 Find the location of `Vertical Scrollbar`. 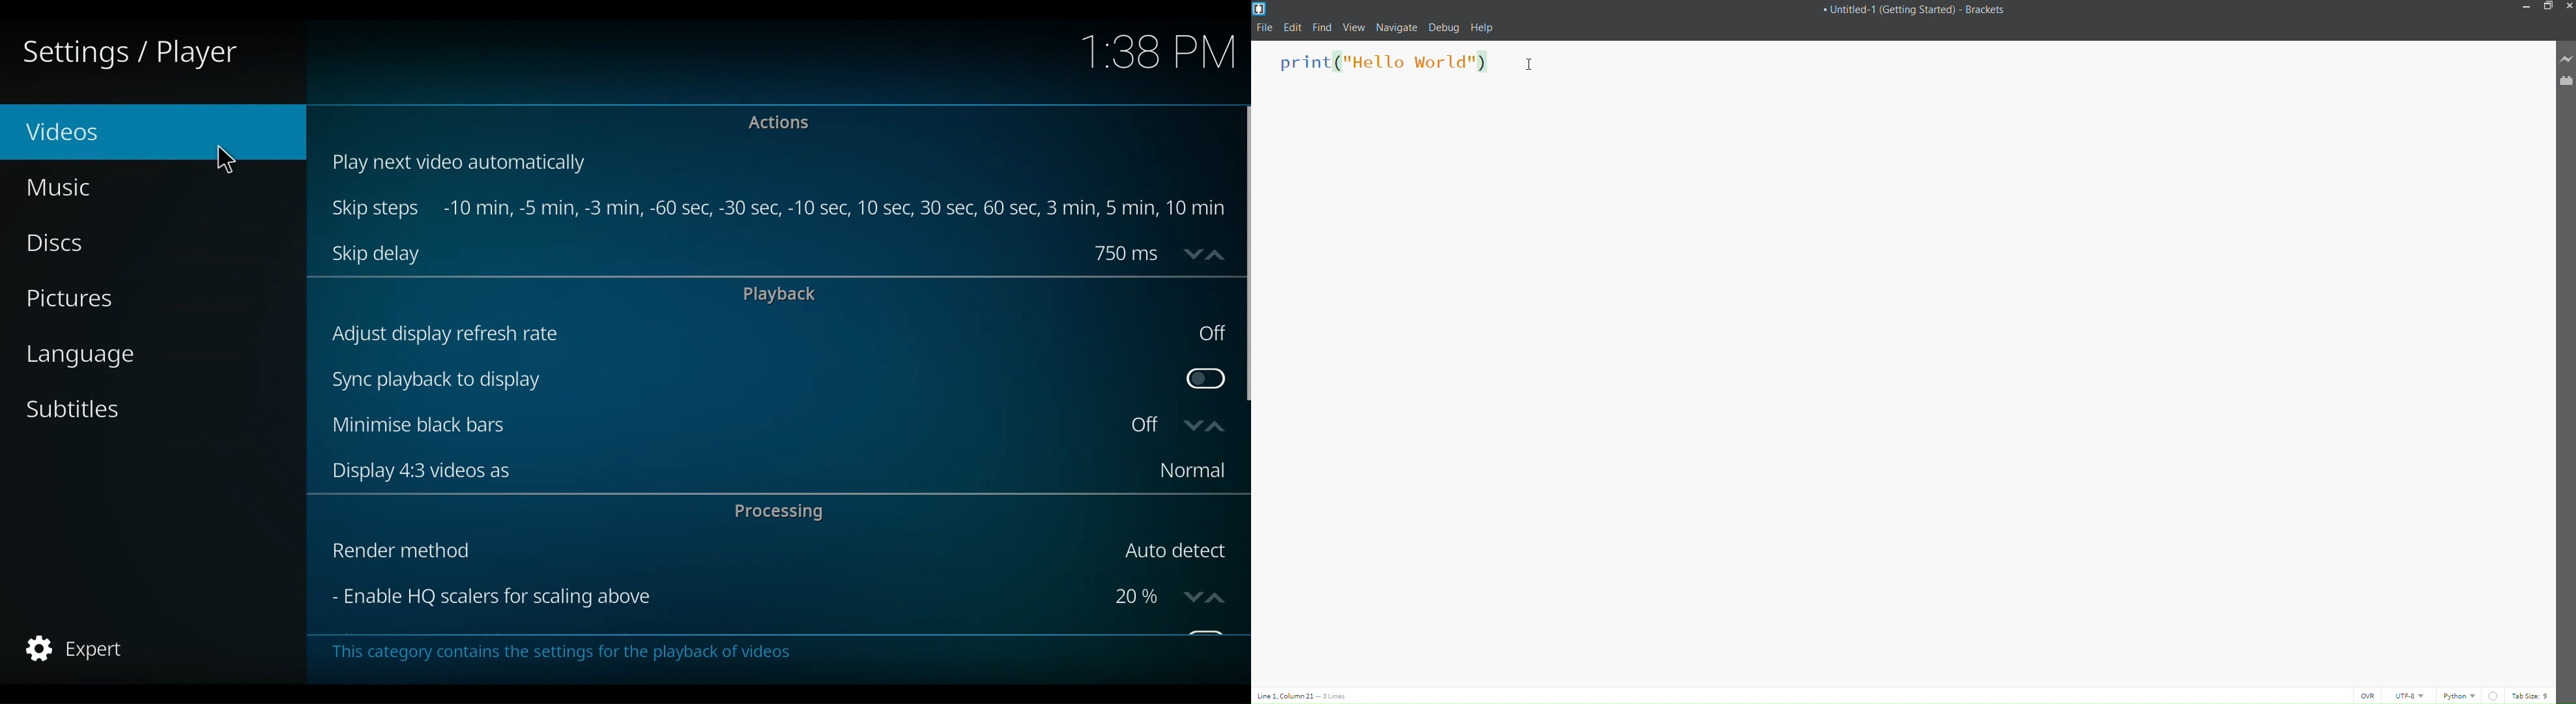

Vertical Scrollbar is located at coordinates (1243, 254).